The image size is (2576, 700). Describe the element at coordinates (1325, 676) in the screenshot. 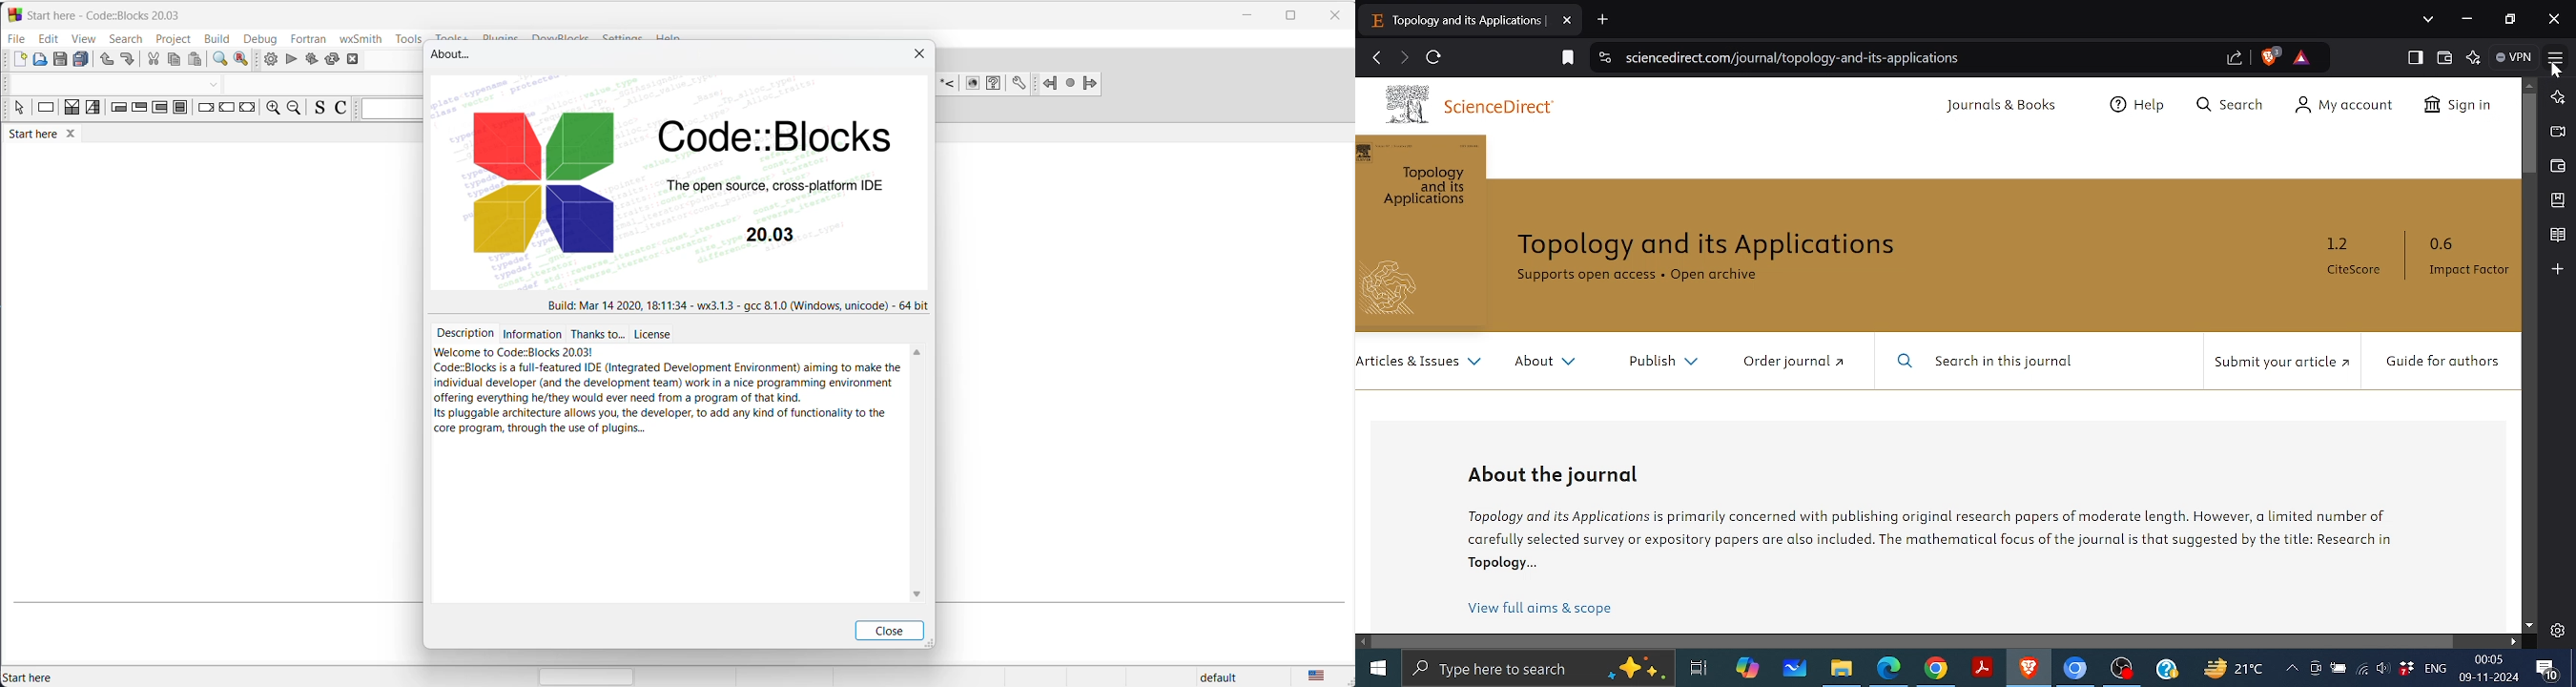

I see `language` at that location.